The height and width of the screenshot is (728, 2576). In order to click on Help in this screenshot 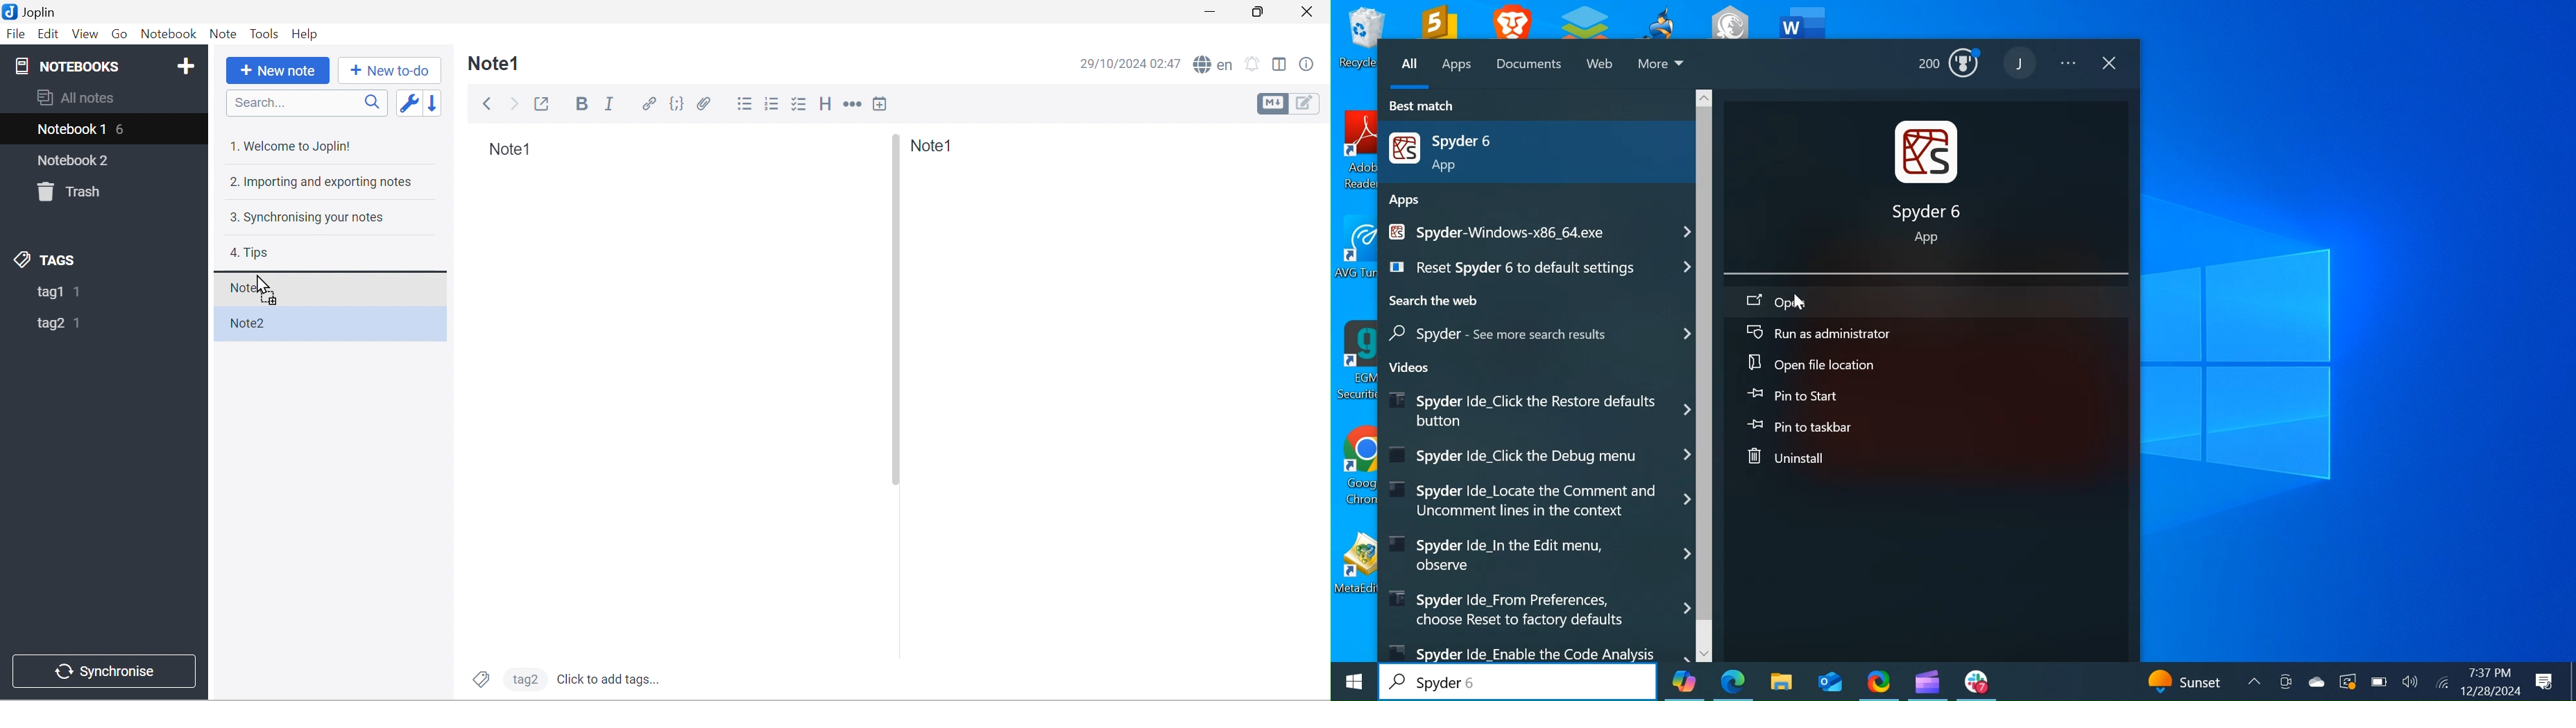, I will do `click(310, 35)`.